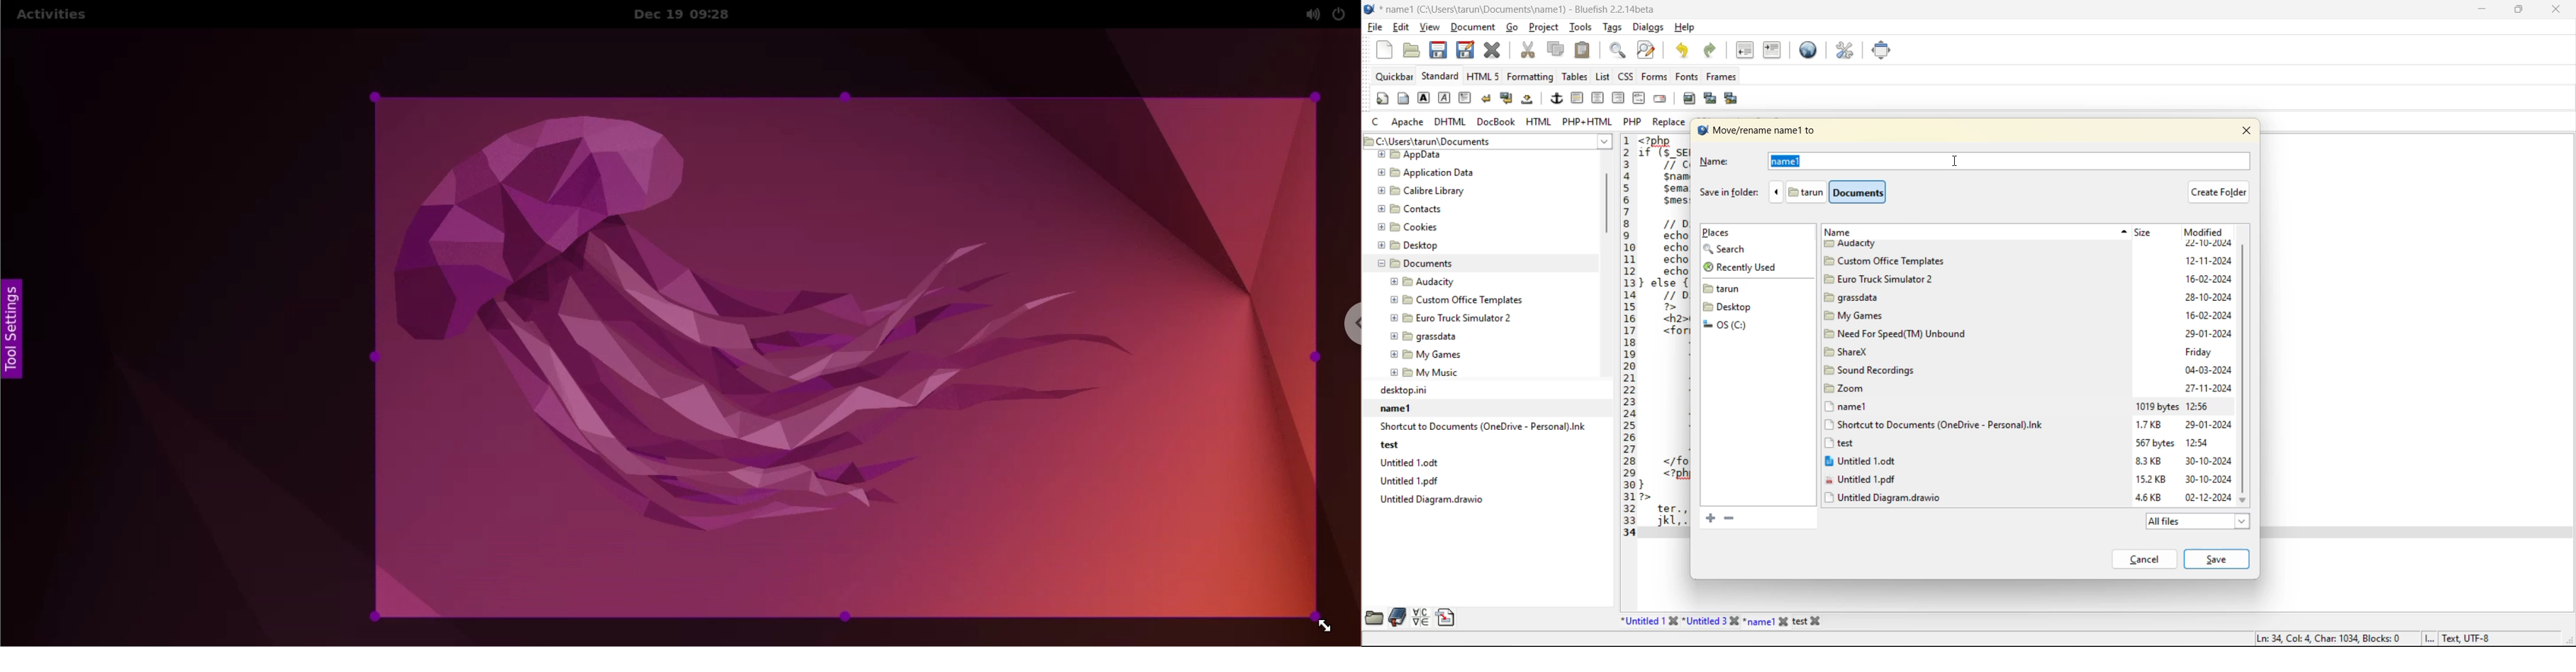 This screenshot has height=672, width=2576. What do you see at coordinates (1726, 249) in the screenshot?
I see `search` at bounding box center [1726, 249].